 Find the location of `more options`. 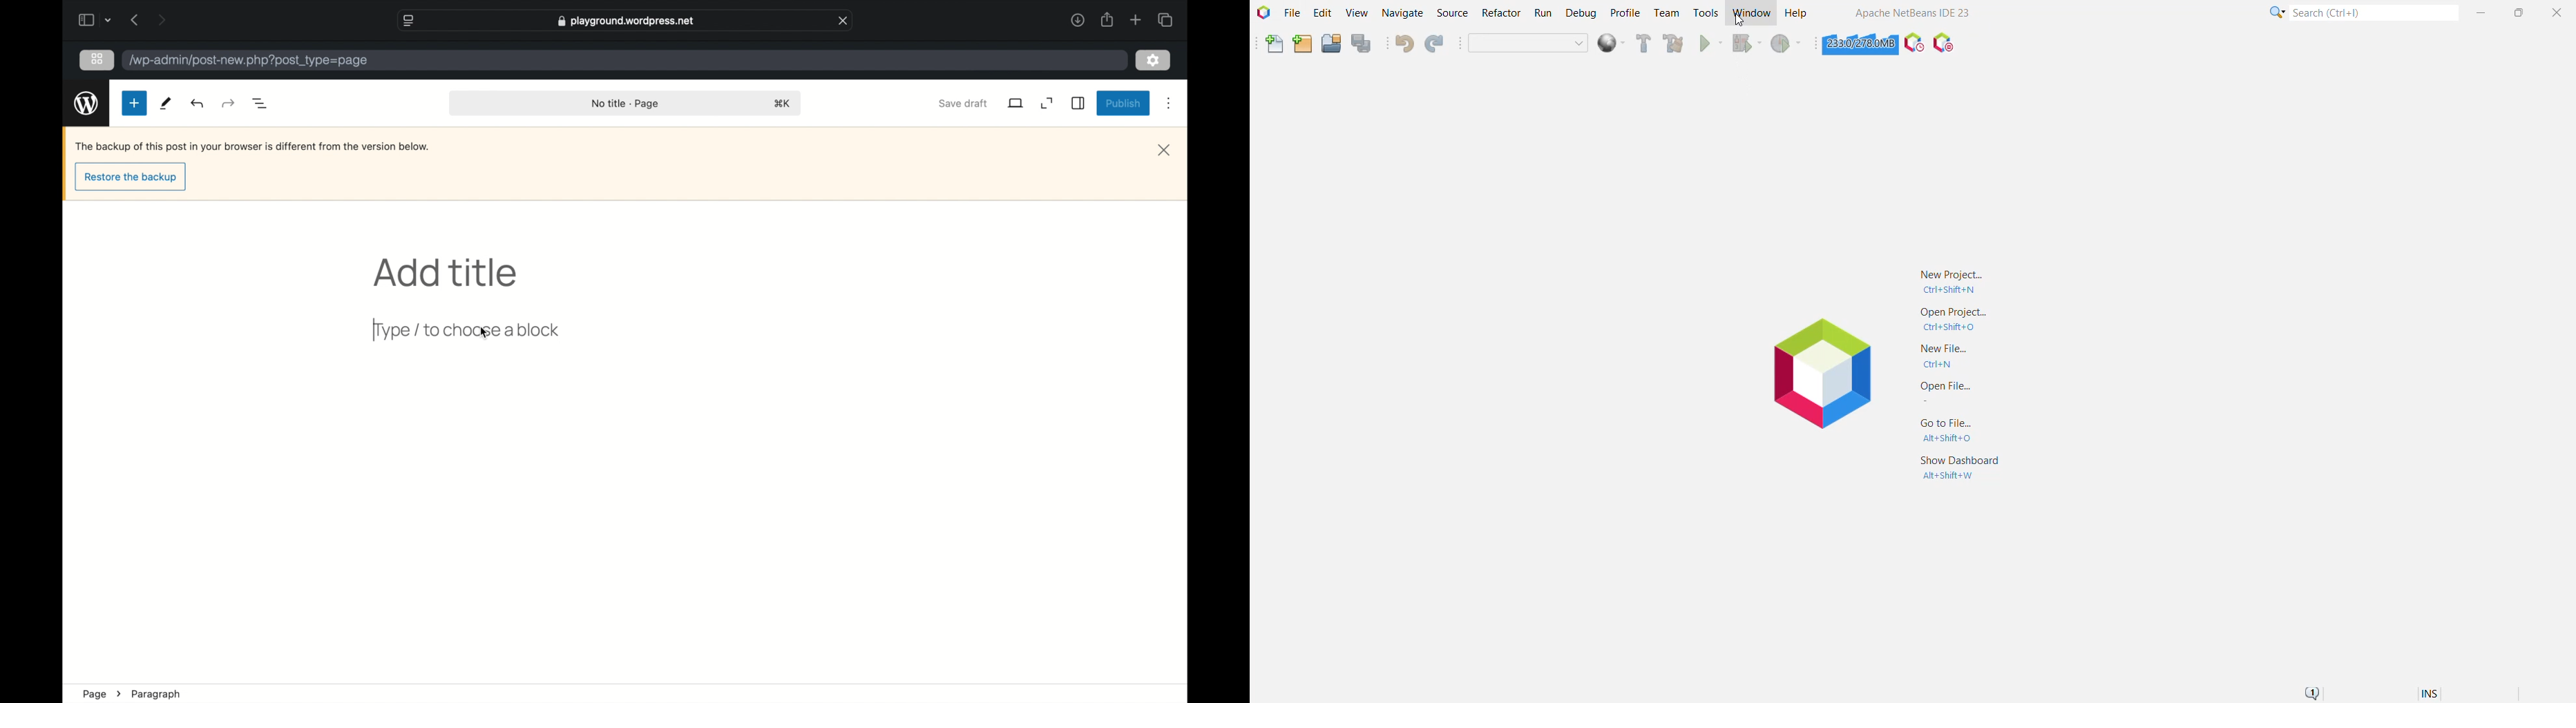

more options is located at coordinates (1171, 103).